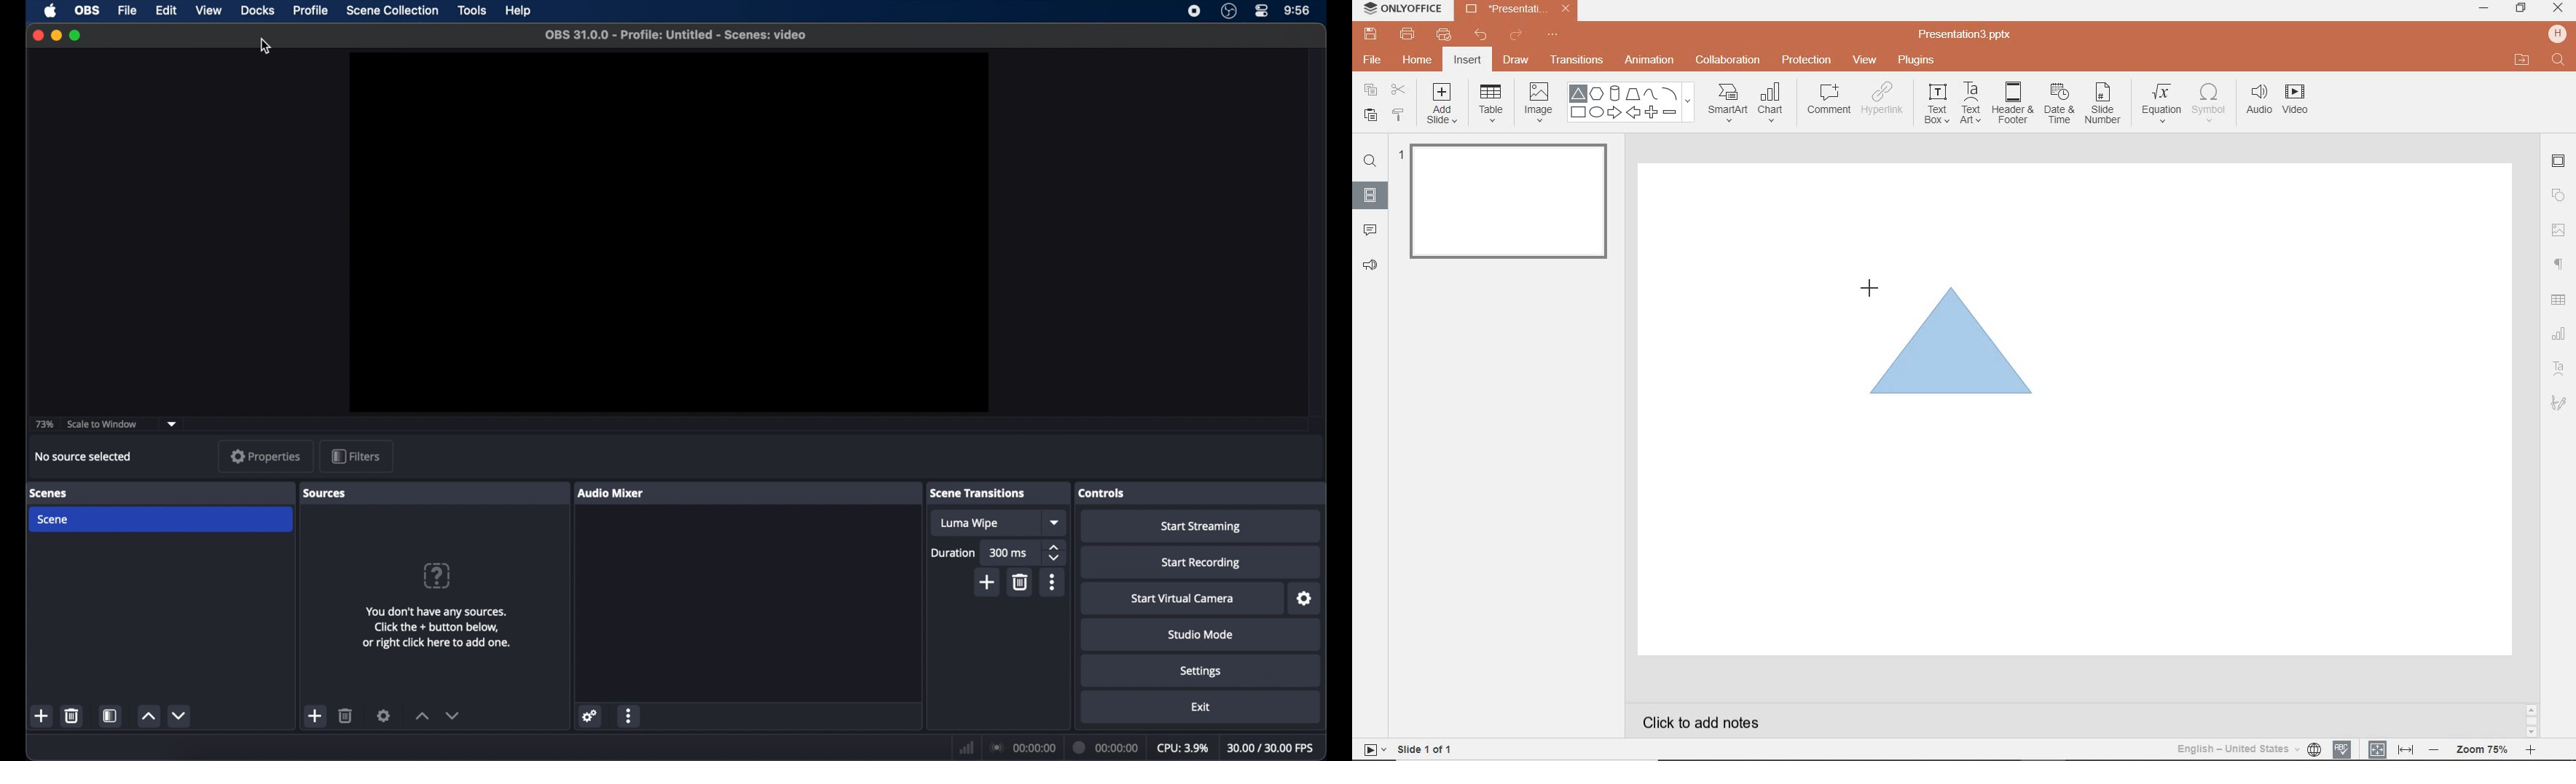  I want to click on luma wipe, so click(985, 523).